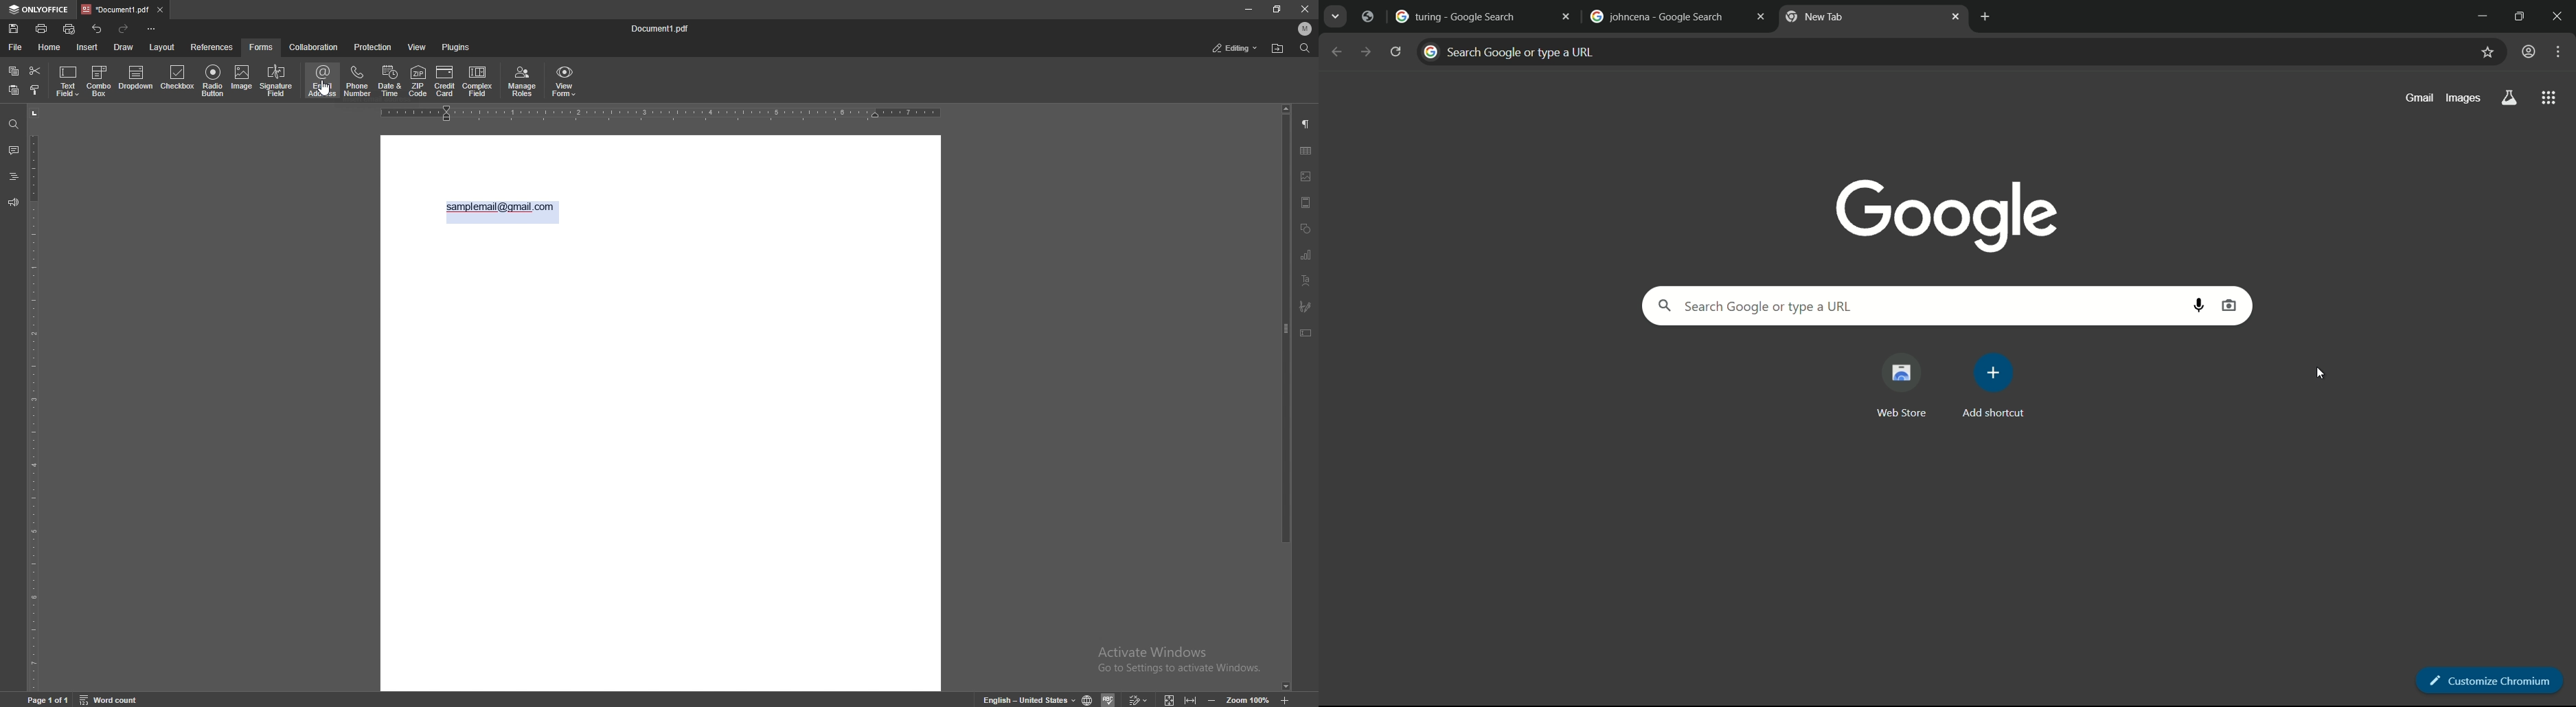  Describe the element at coordinates (1900, 387) in the screenshot. I see `web store shortcut` at that location.